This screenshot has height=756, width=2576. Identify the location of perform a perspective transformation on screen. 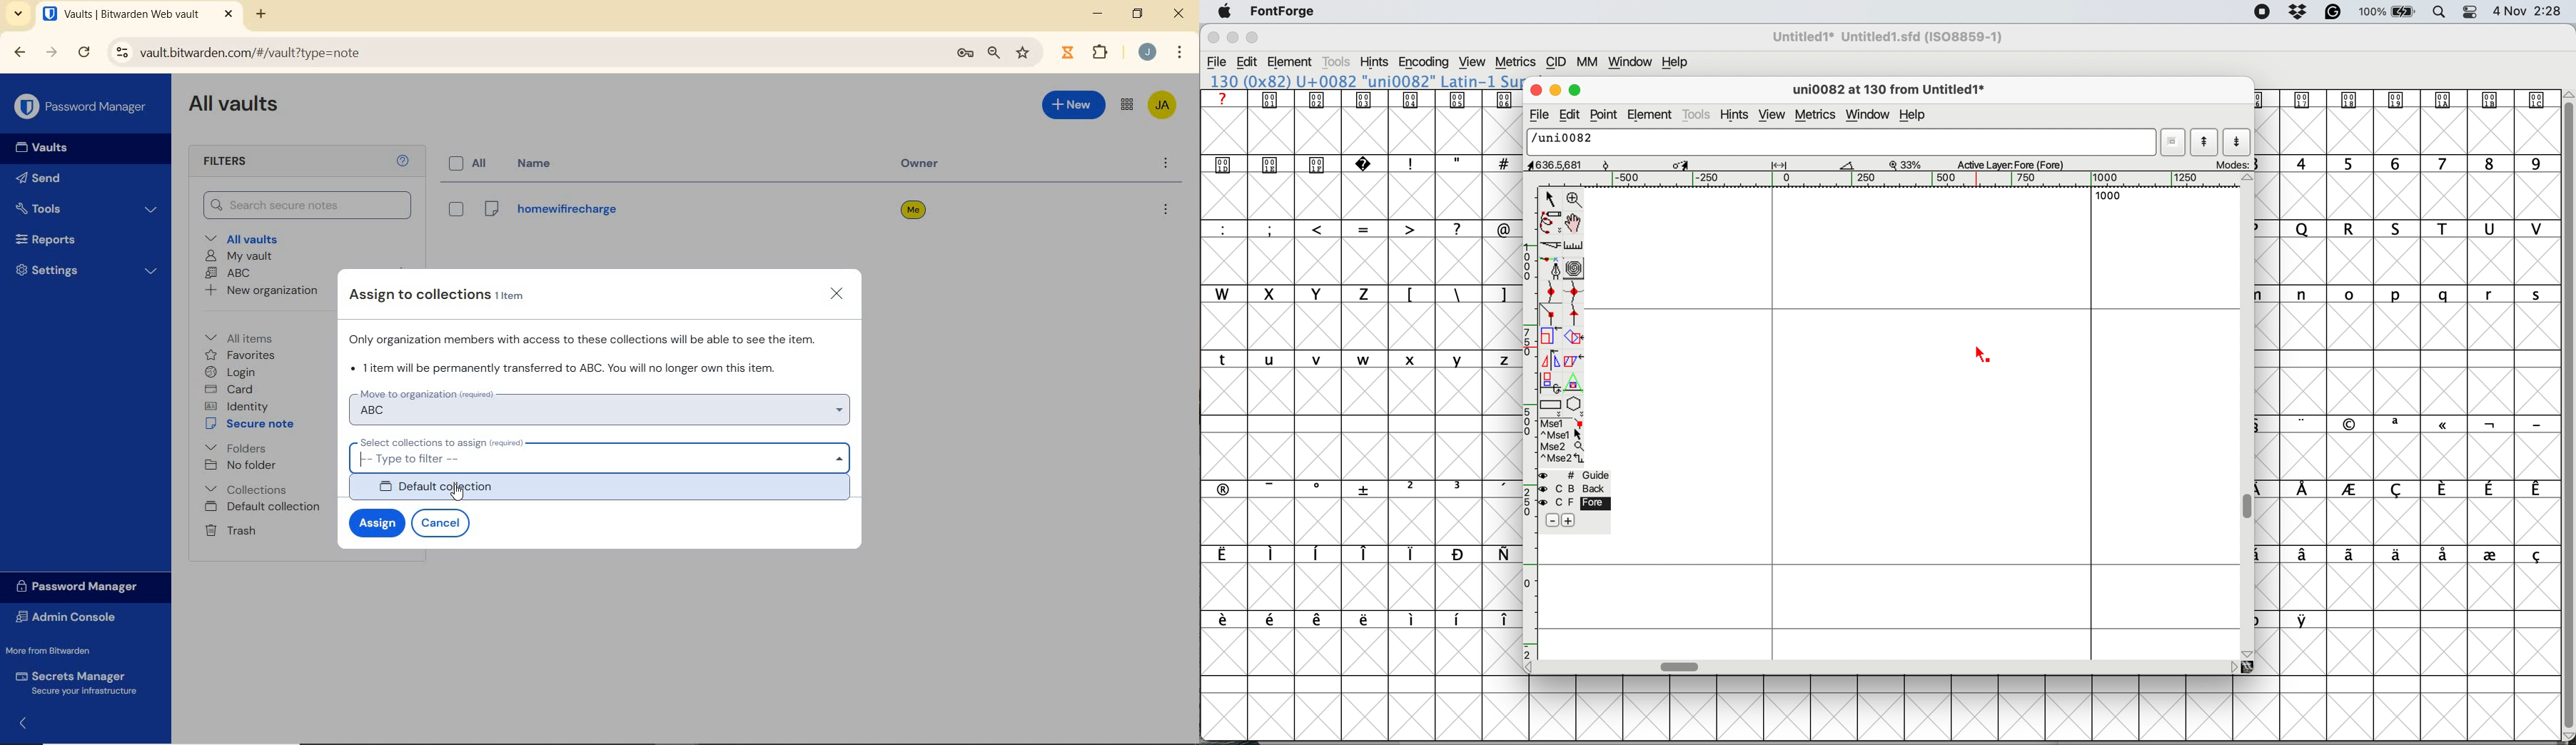
(1576, 383).